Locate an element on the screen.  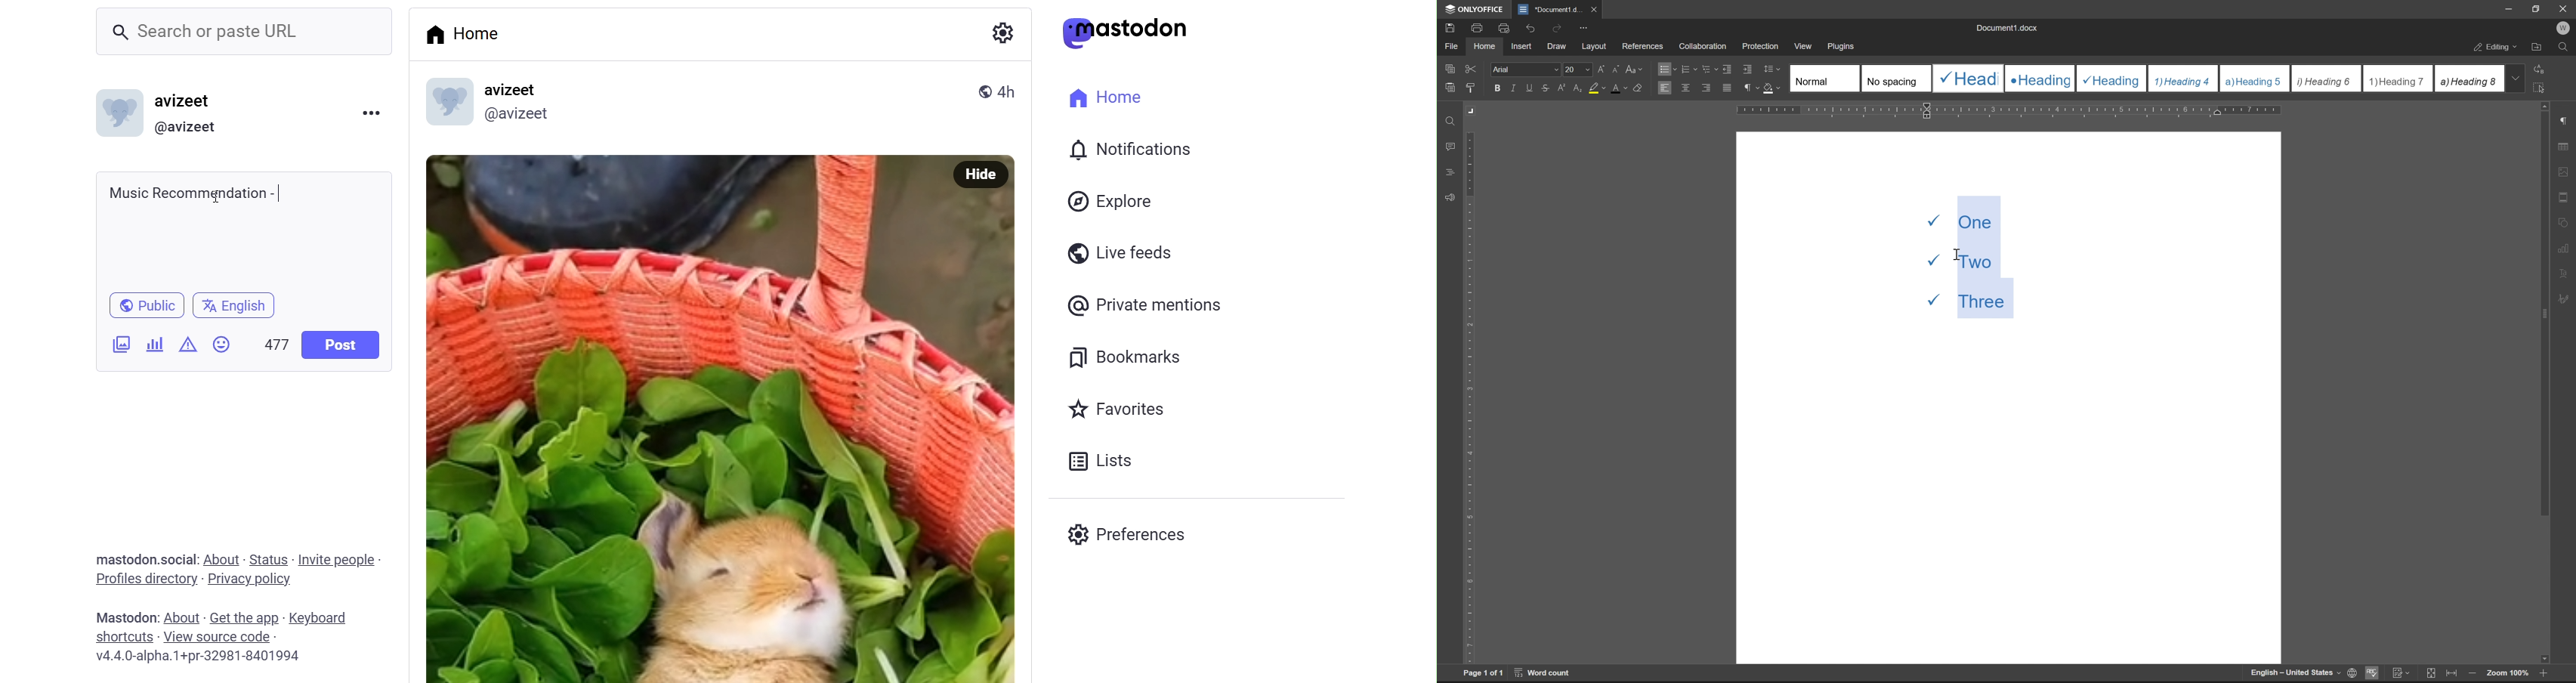
superscript is located at coordinates (1563, 88).